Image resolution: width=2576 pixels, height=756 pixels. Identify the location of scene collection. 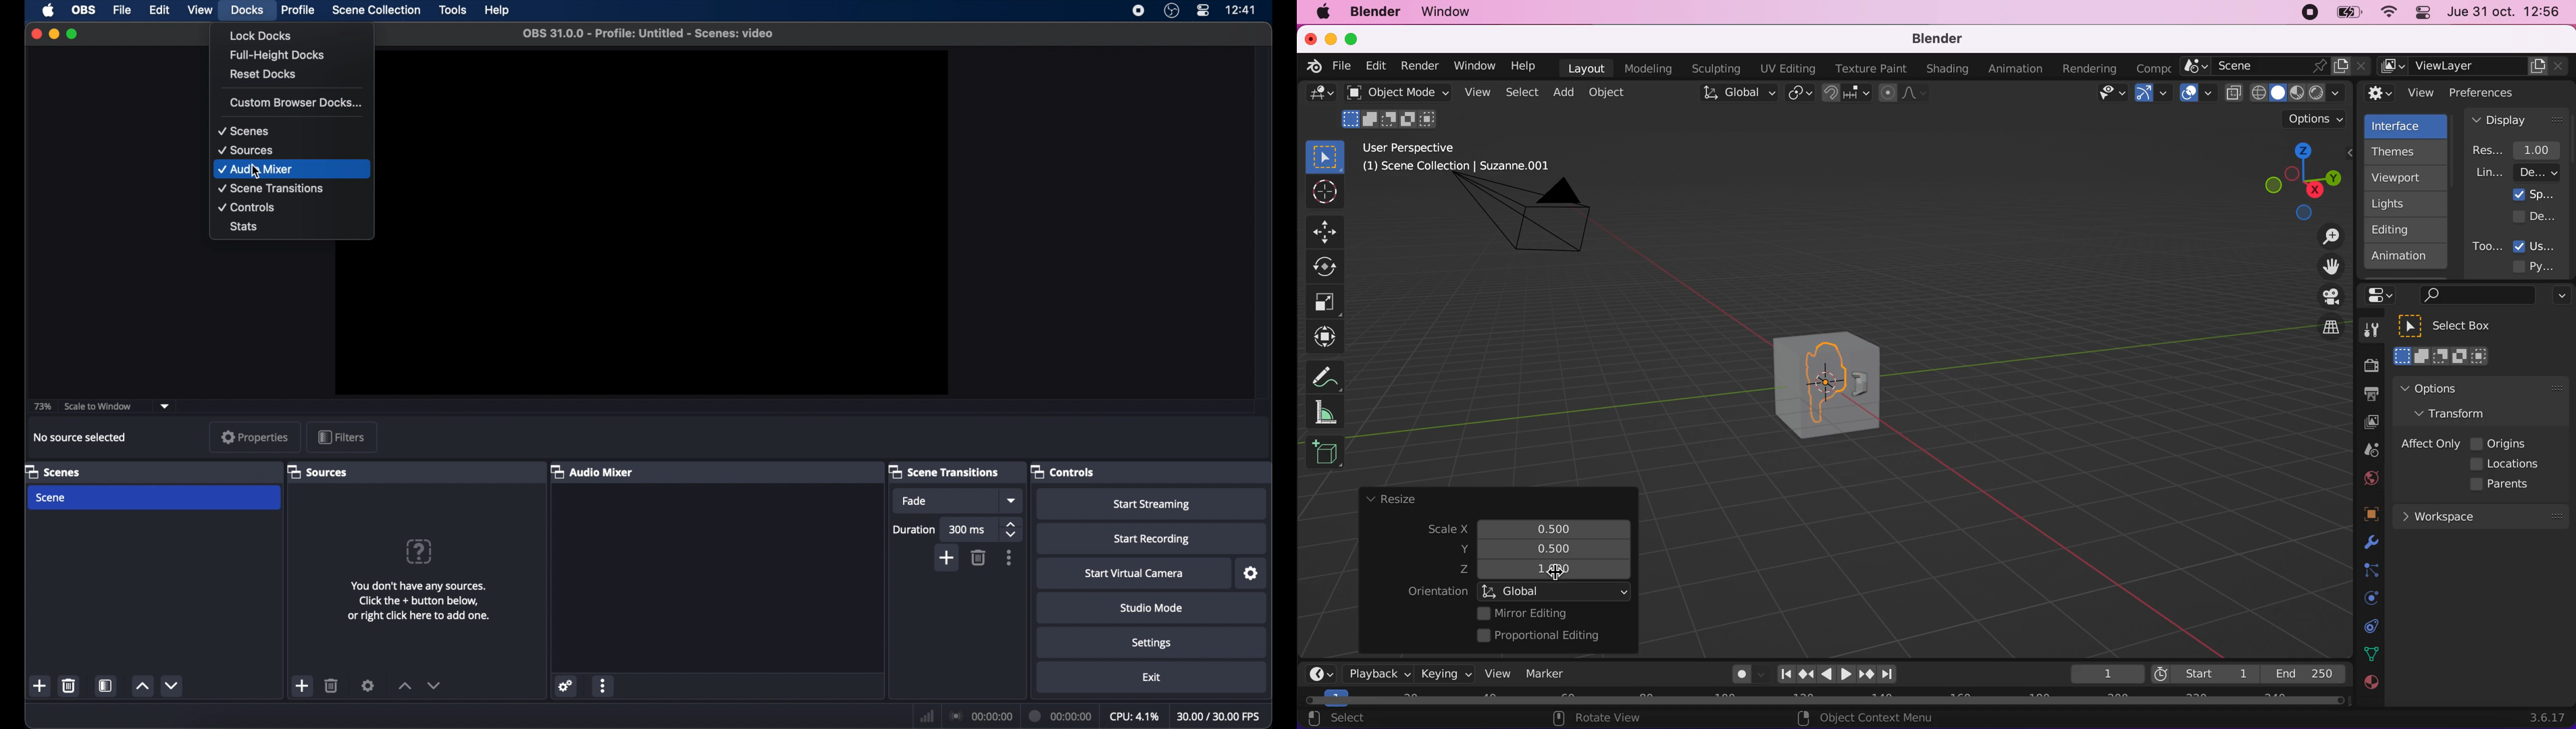
(376, 9).